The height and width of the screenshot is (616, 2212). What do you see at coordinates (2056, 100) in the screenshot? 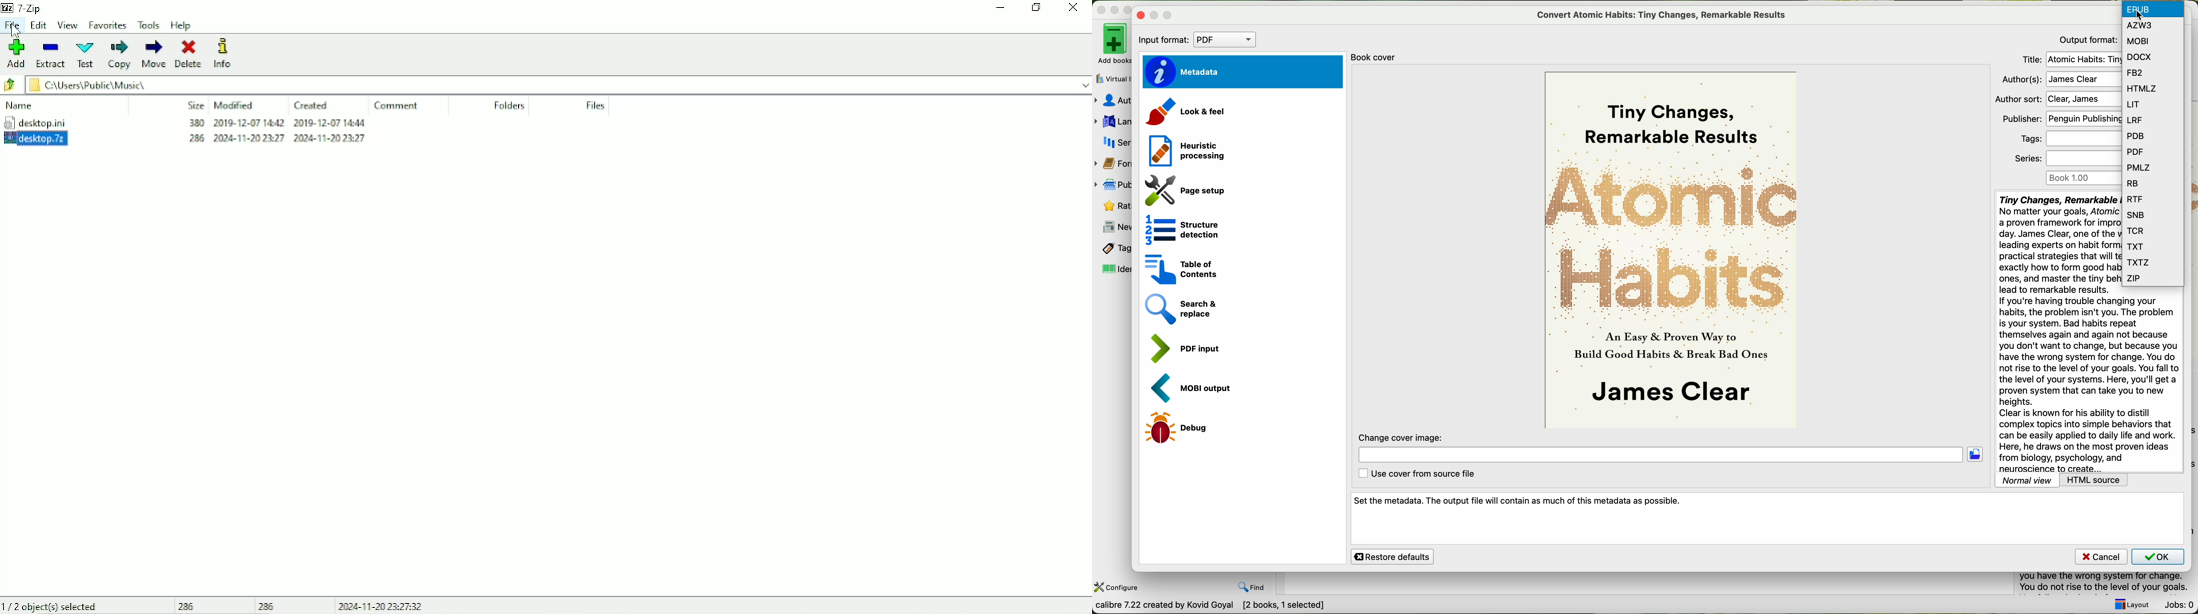
I see `Author sort` at bounding box center [2056, 100].